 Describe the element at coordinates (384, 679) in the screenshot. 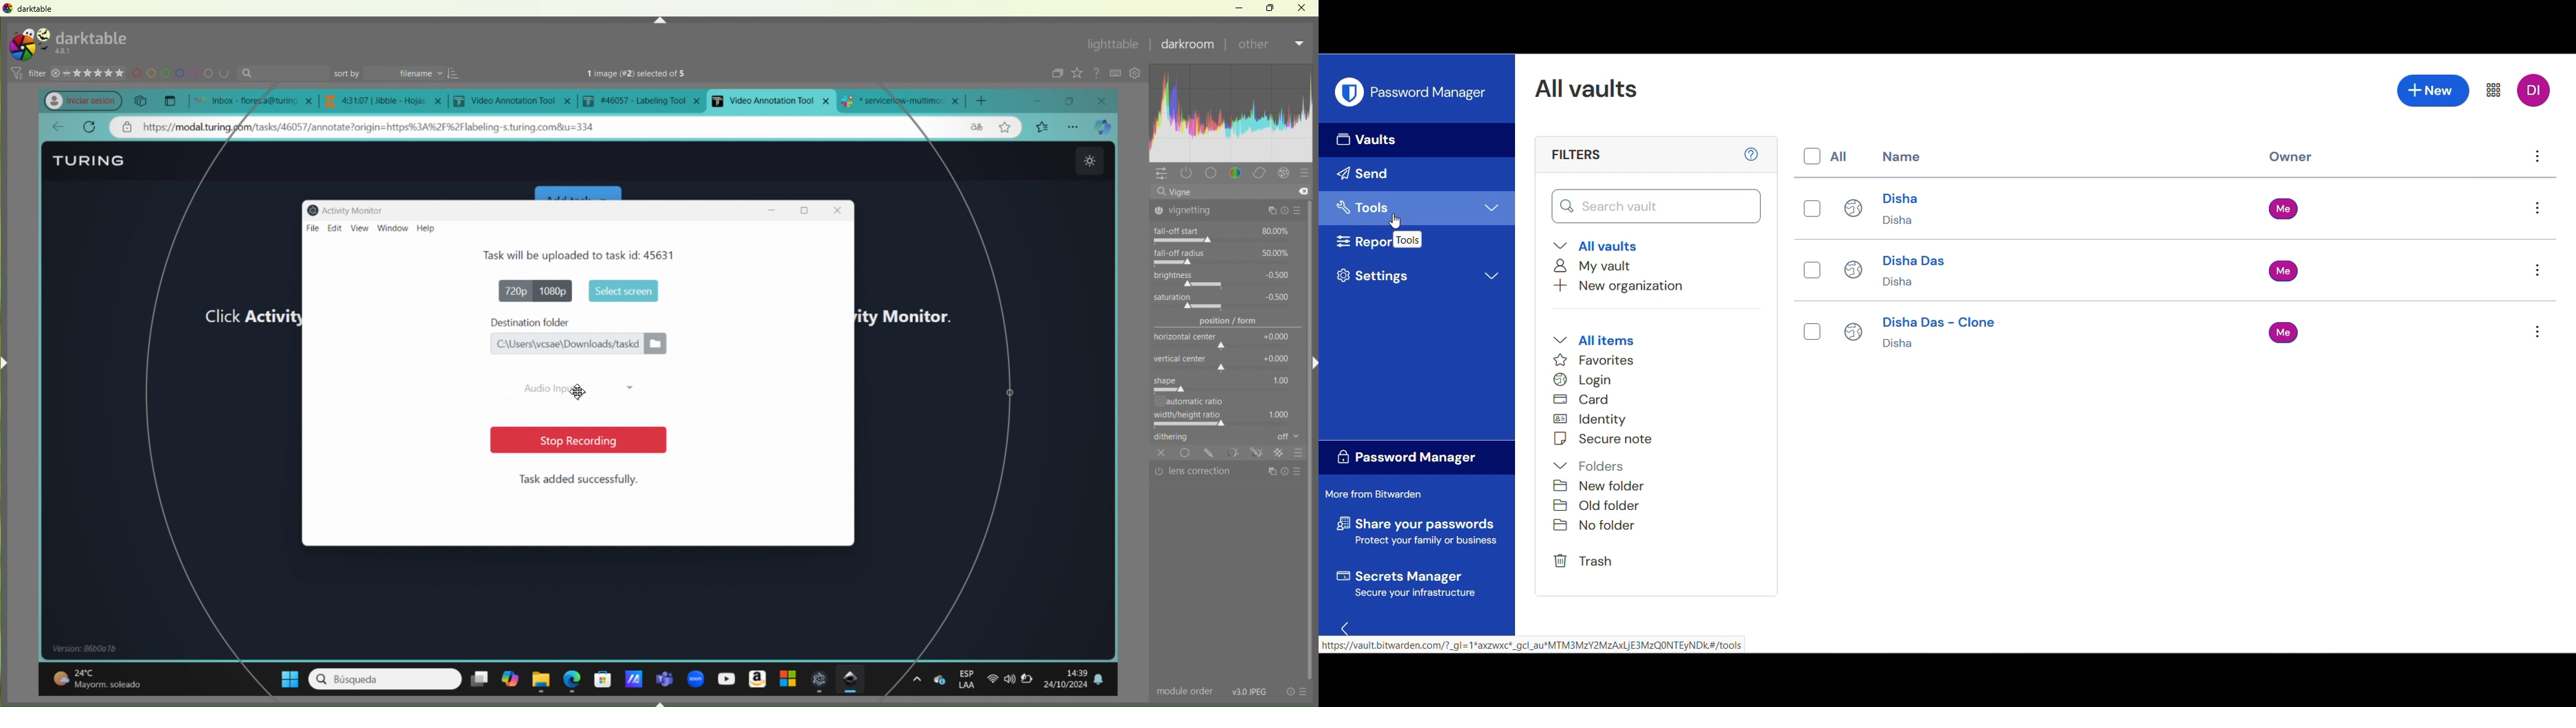

I see `search` at that location.